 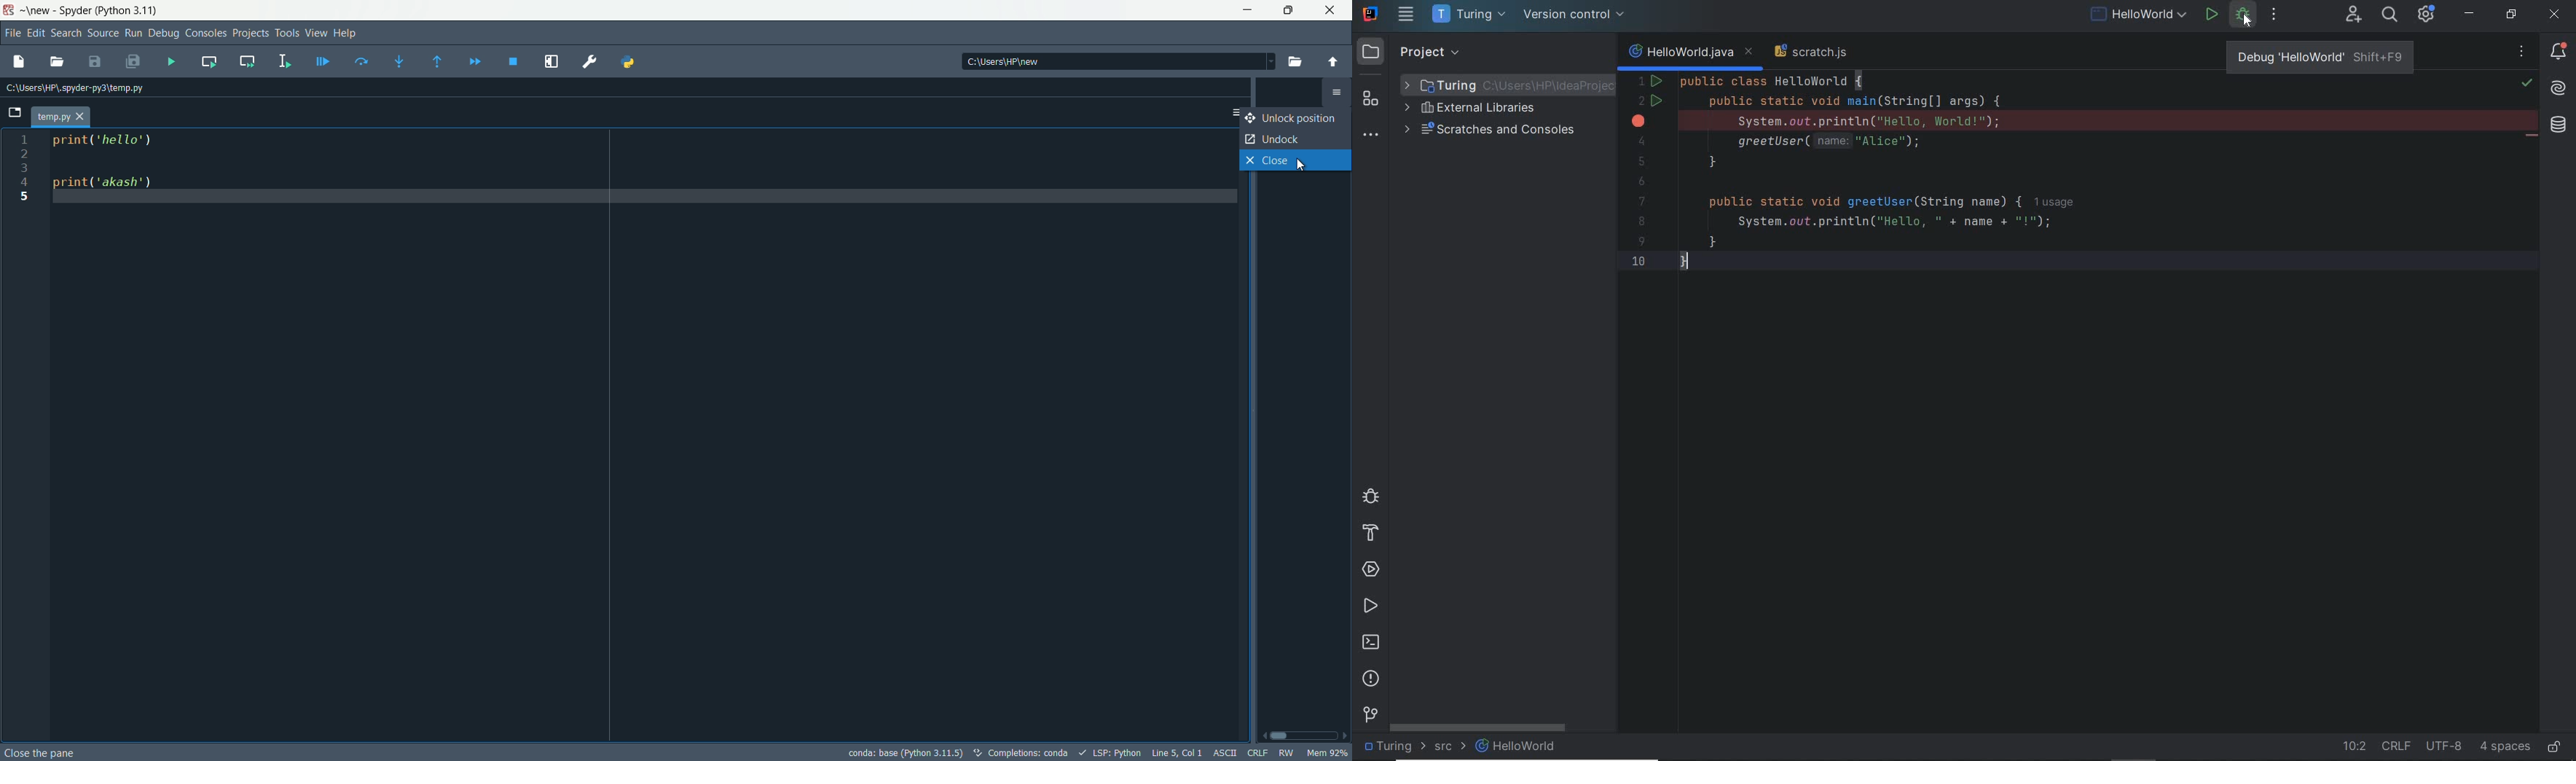 I want to click on CRLF, so click(x=1255, y=753).